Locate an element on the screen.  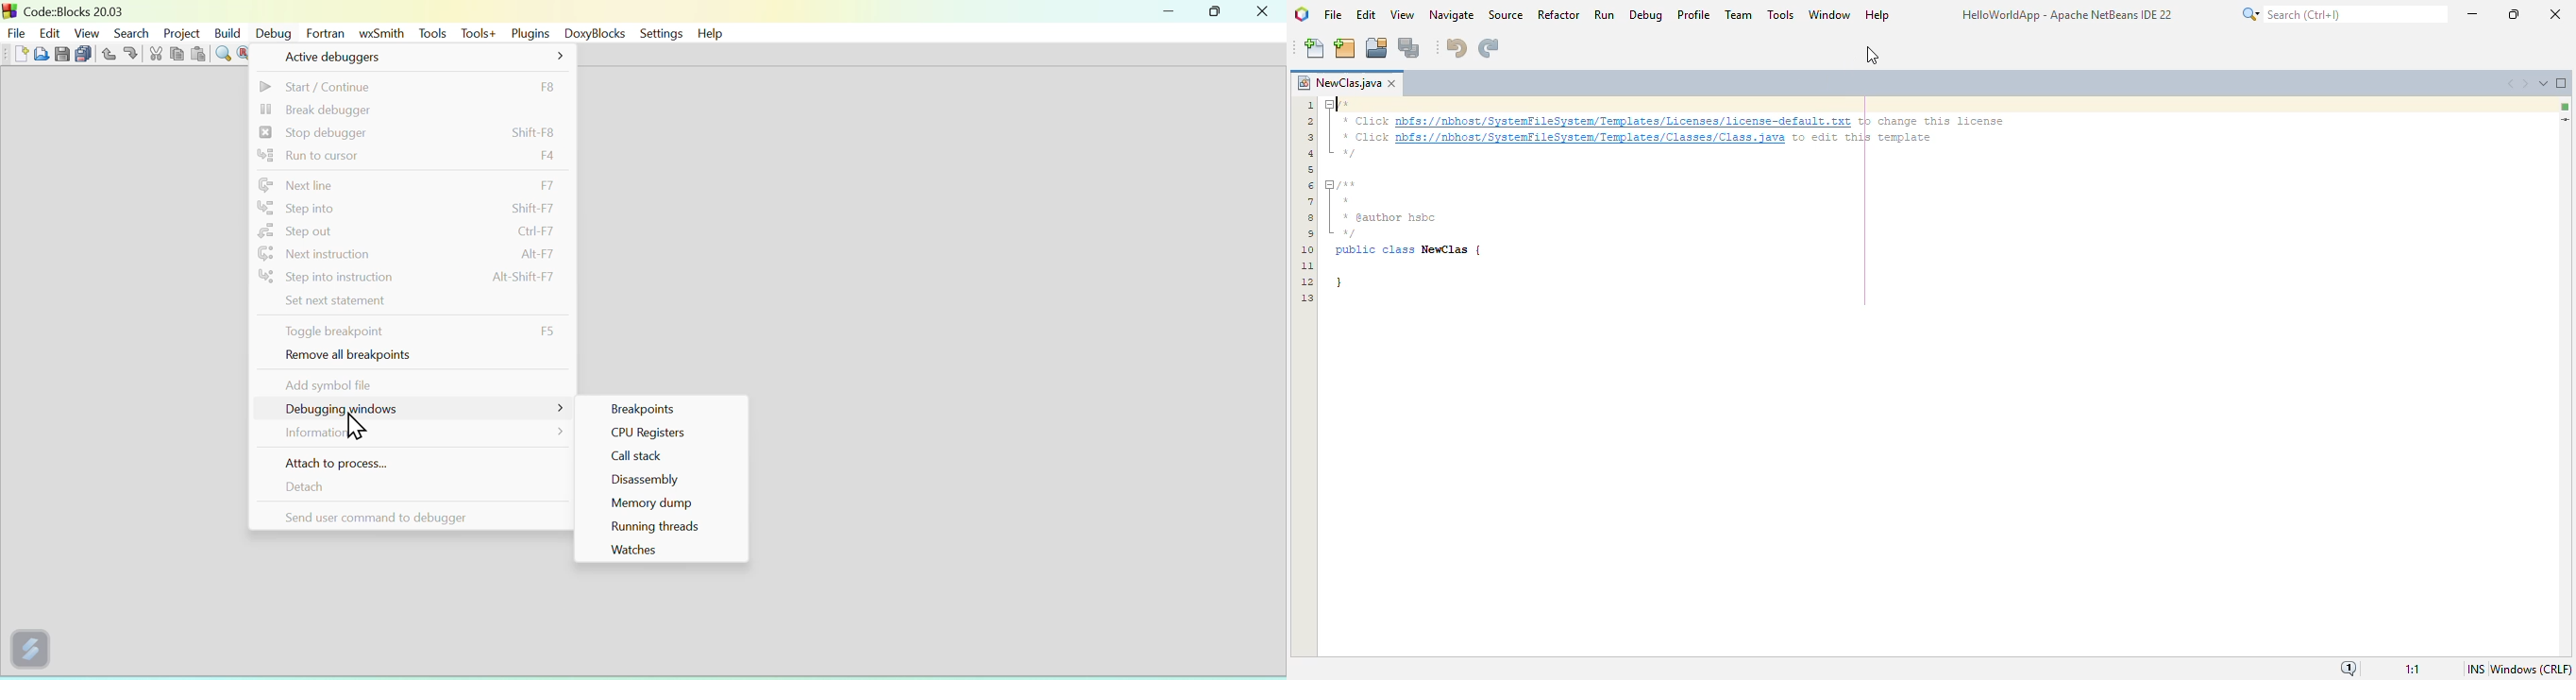
active debuggers is located at coordinates (419, 57).